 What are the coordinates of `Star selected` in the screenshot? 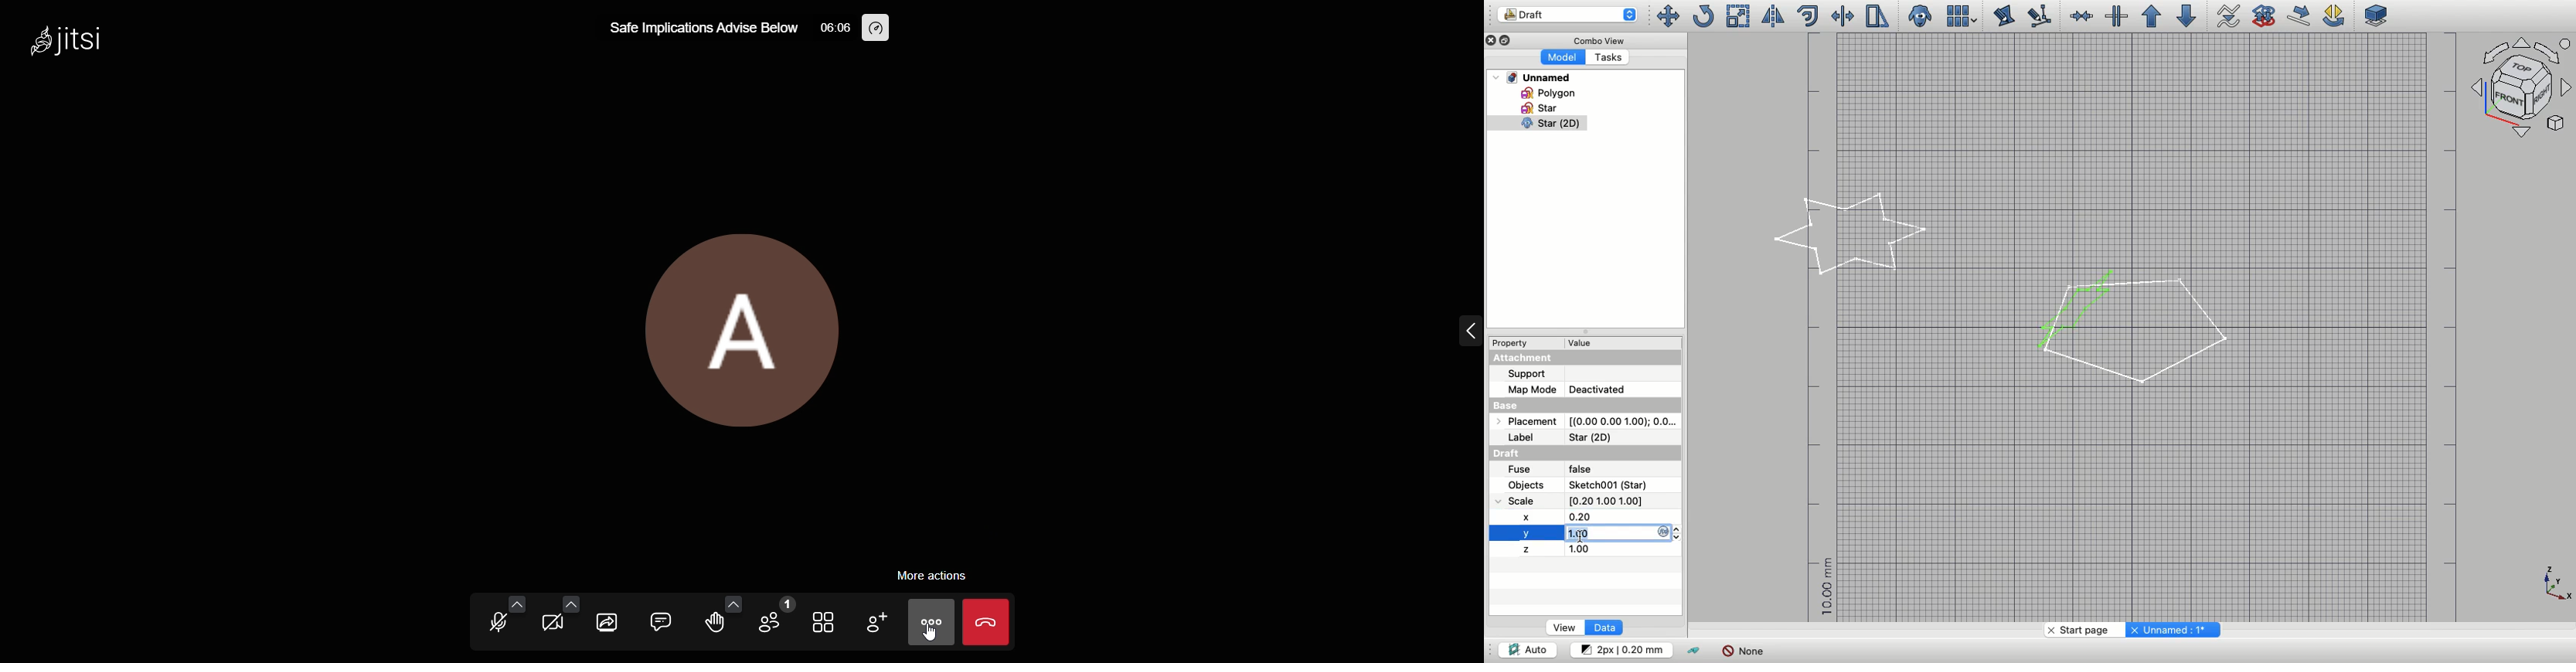 It's located at (1853, 234).